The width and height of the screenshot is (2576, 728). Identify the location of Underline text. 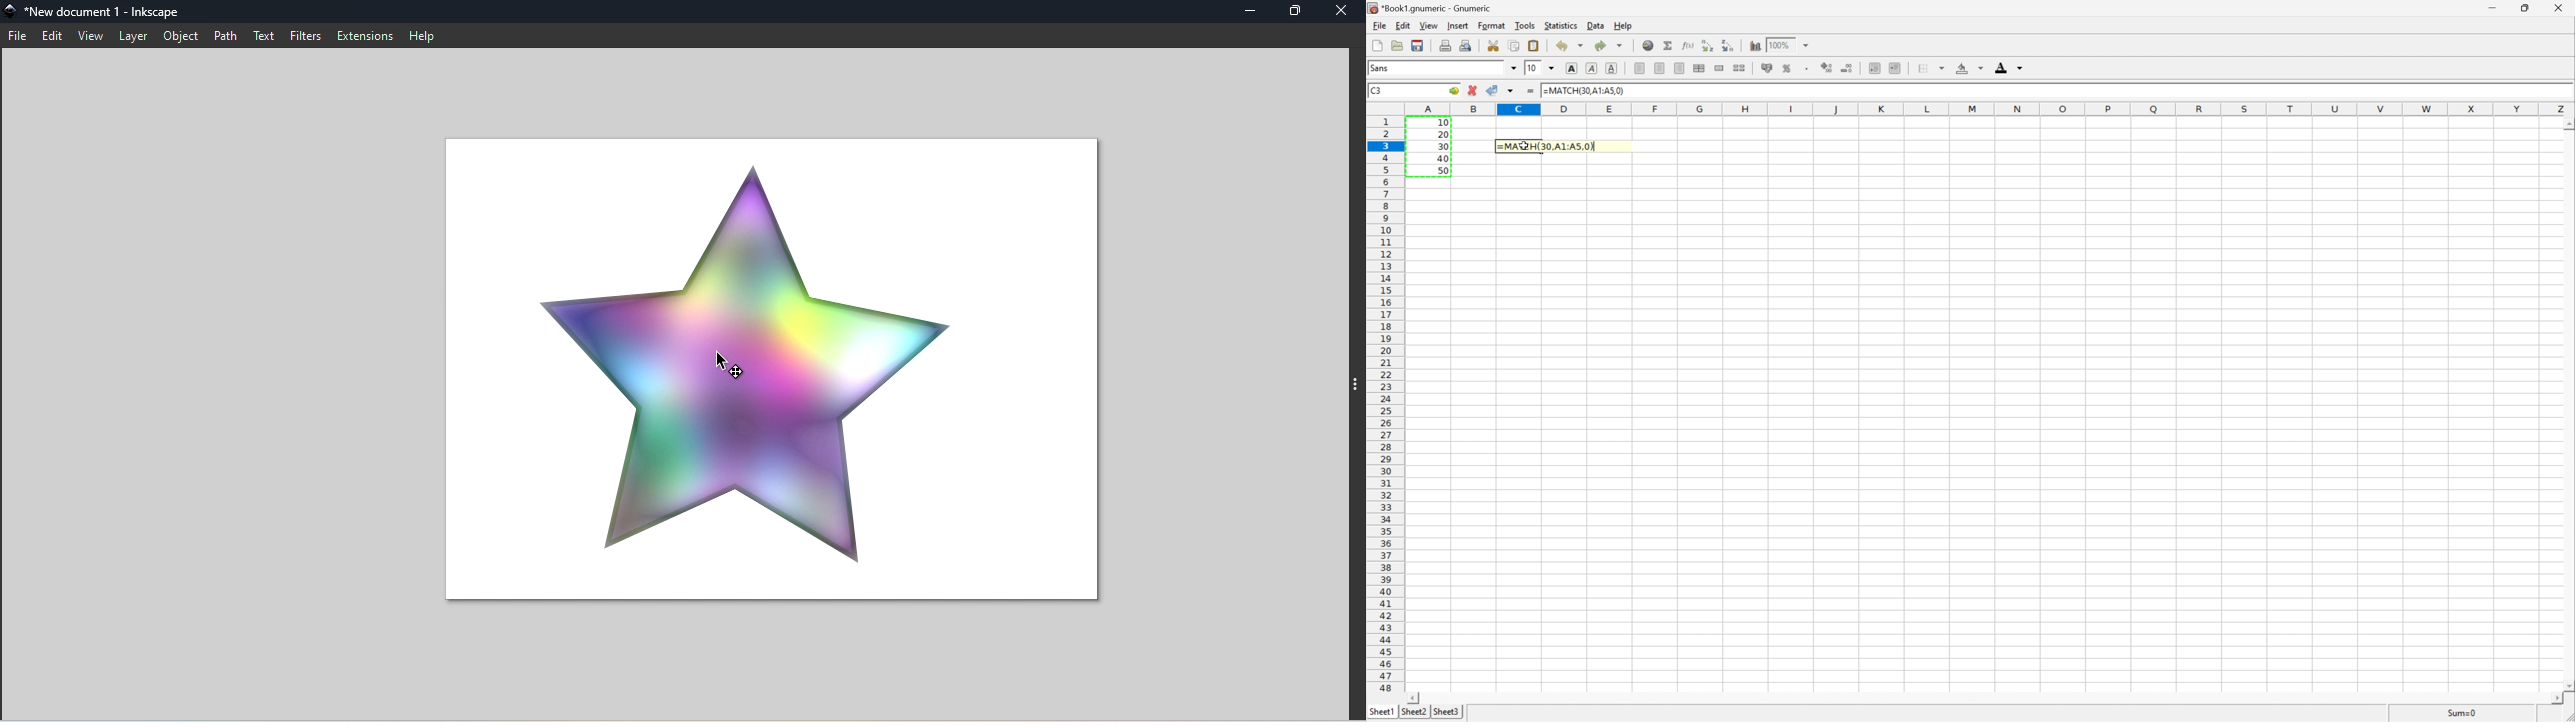
(1612, 69).